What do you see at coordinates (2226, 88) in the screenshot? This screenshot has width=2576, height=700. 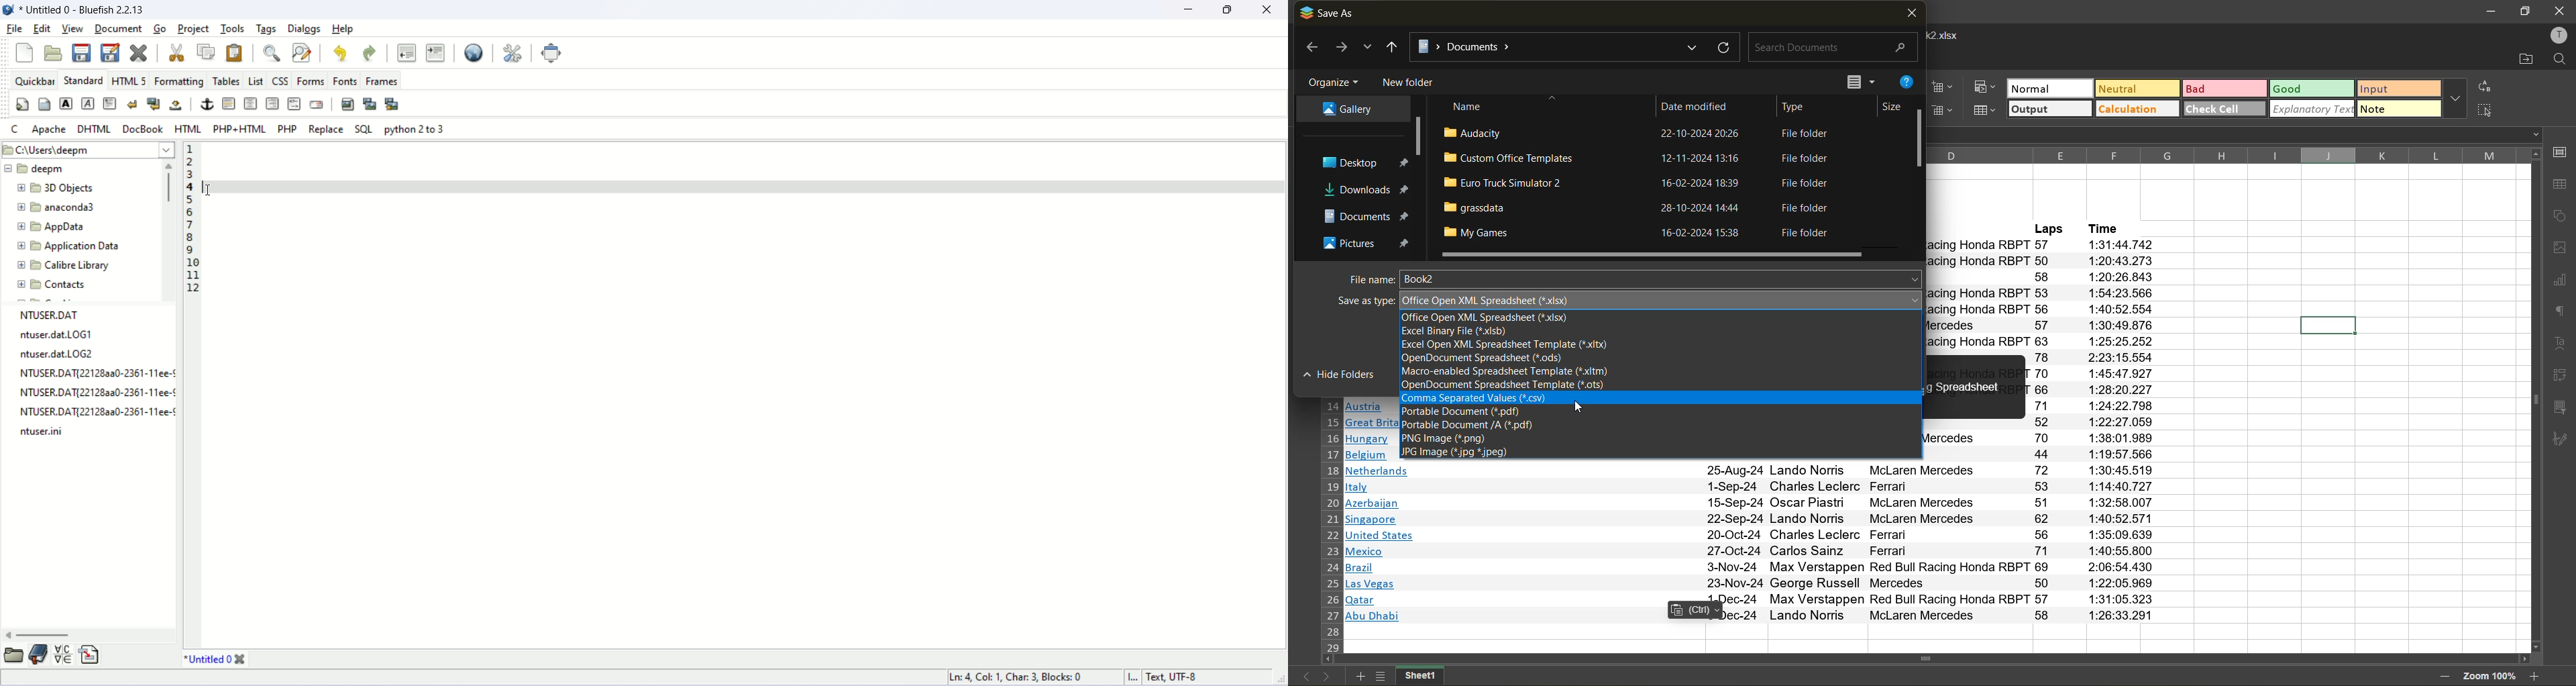 I see `bad` at bounding box center [2226, 88].